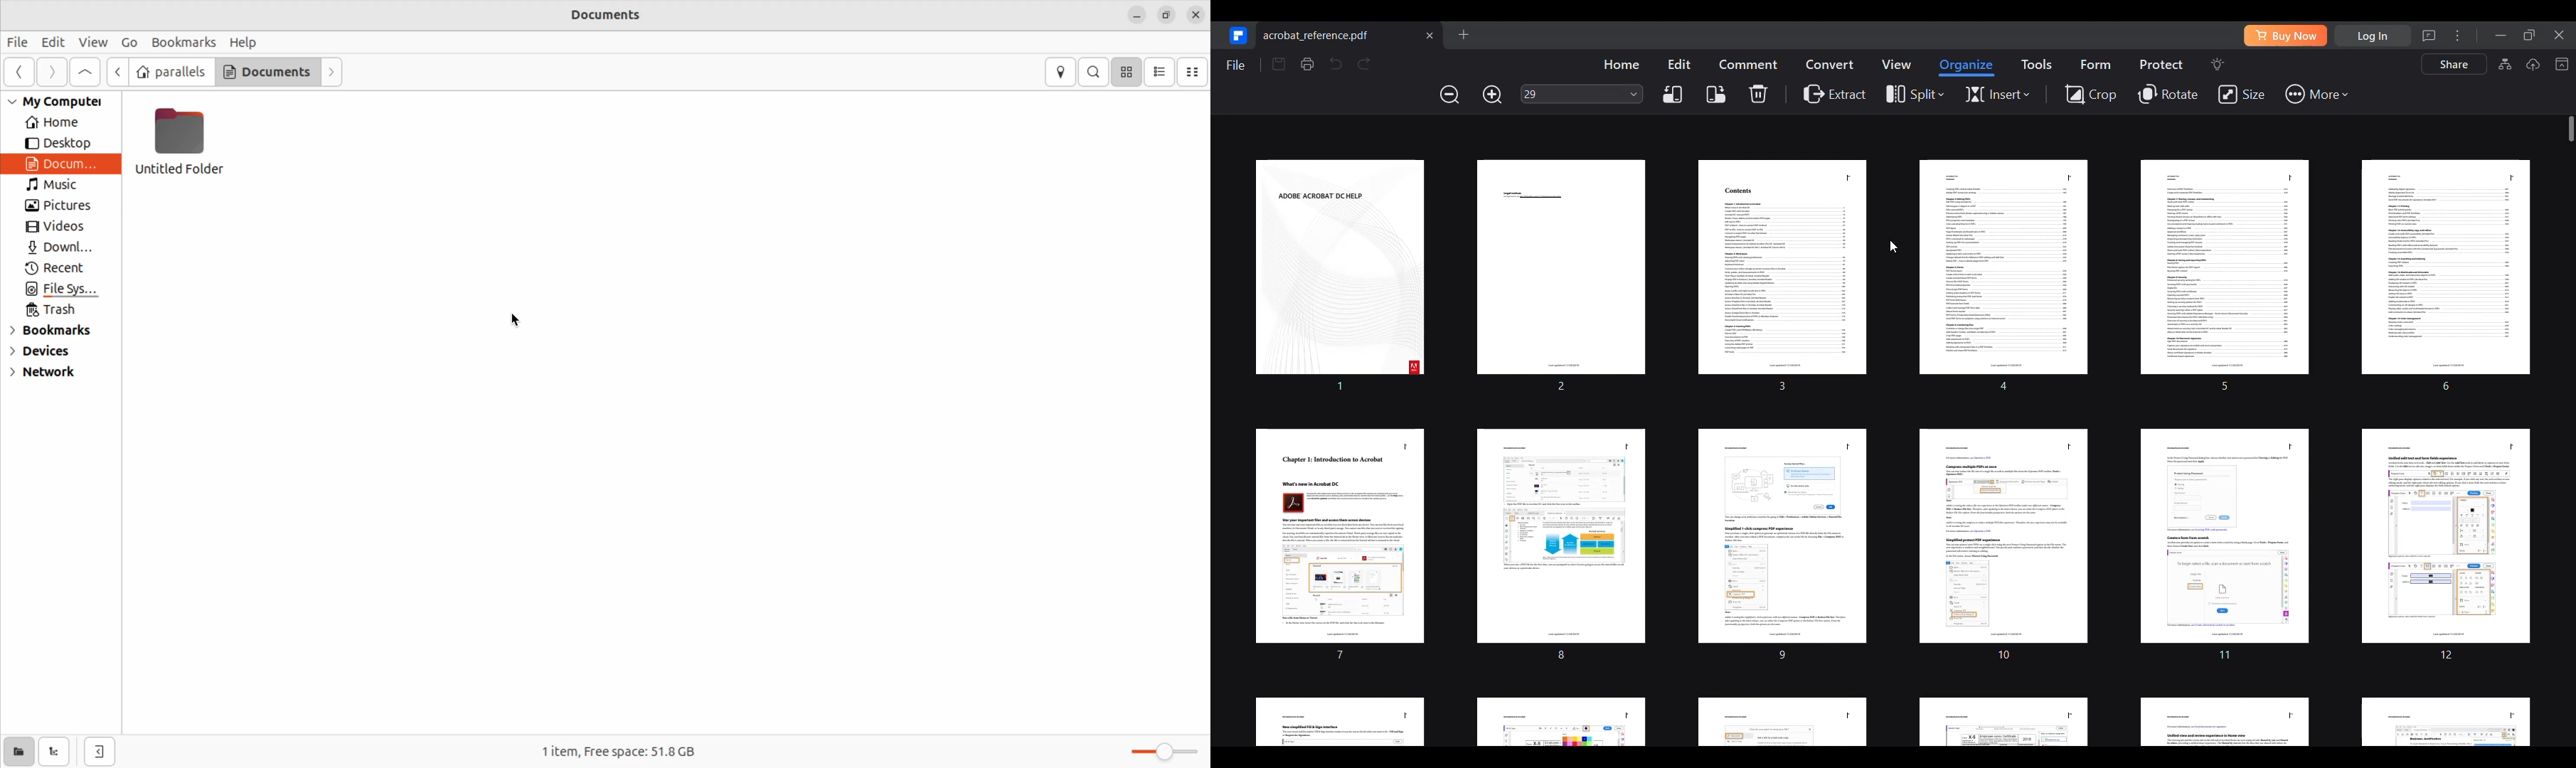 This screenshot has height=784, width=2576. I want to click on cursor, so click(513, 319).